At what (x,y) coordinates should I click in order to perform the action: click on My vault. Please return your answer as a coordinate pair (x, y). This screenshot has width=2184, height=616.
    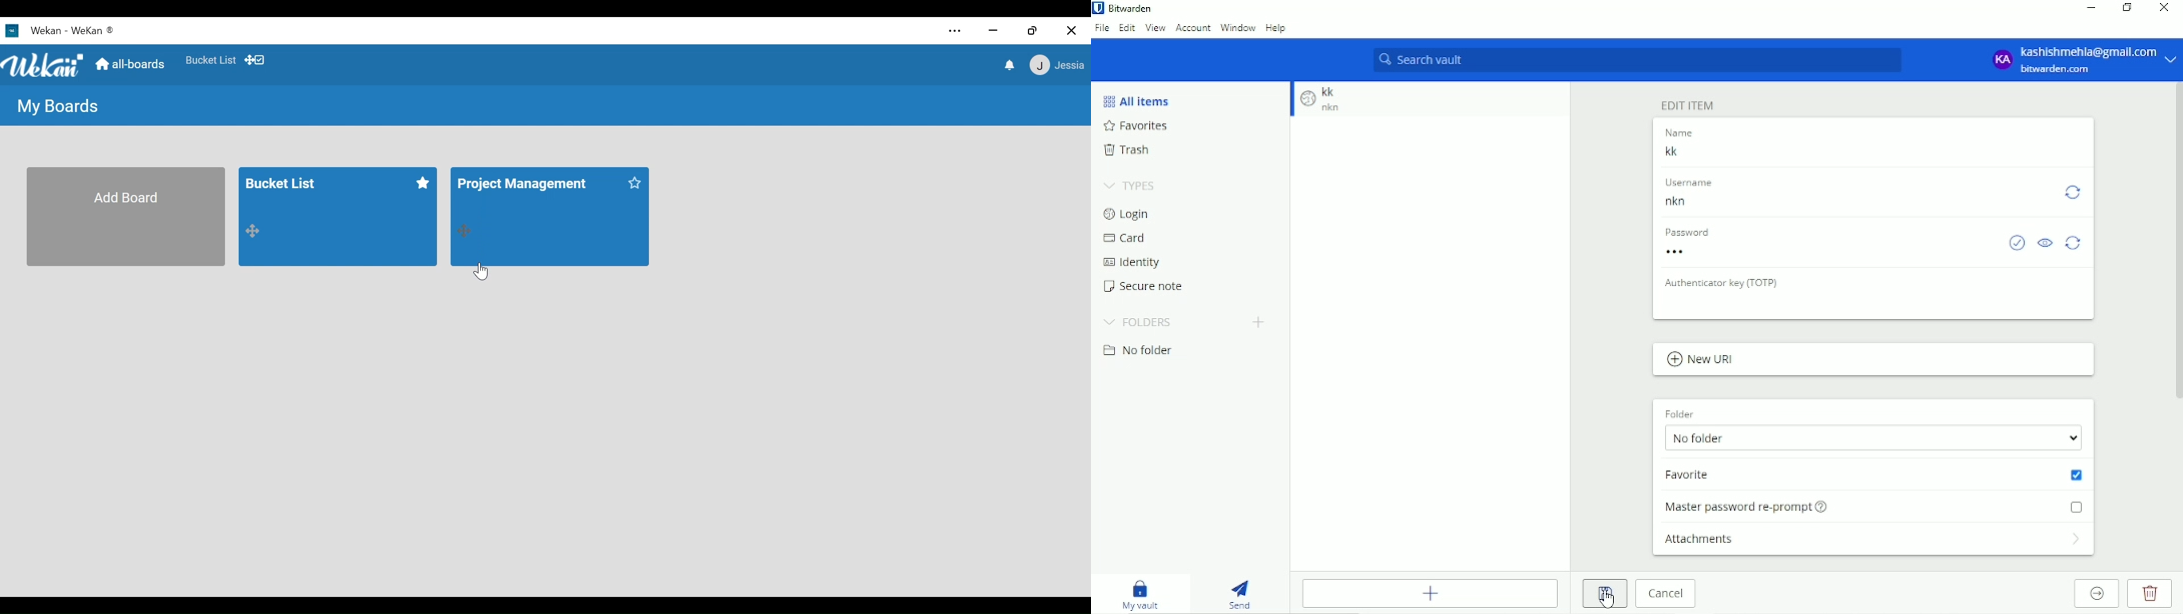
    Looking at the image, I should click on (1141, 595).